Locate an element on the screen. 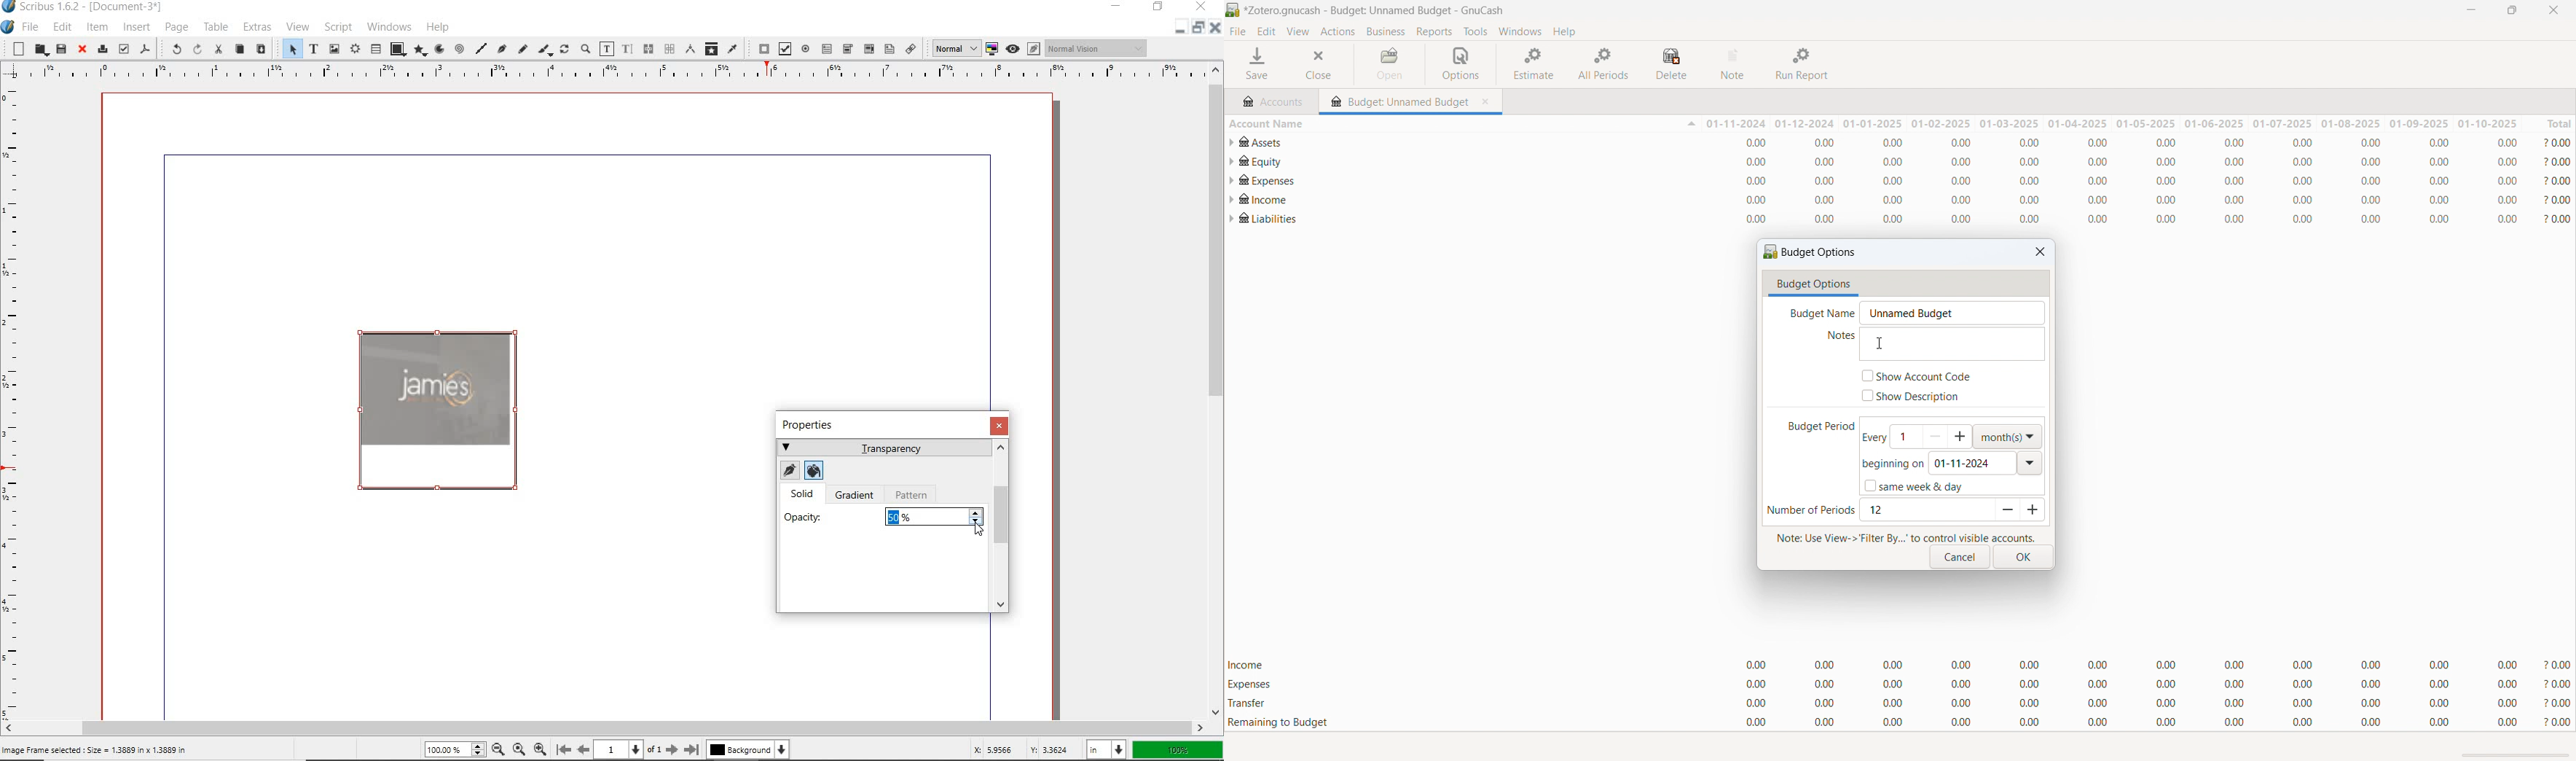 This screenshot has height=784, width=2576. account statement for "Income" is located at coordinates (1909, 199).